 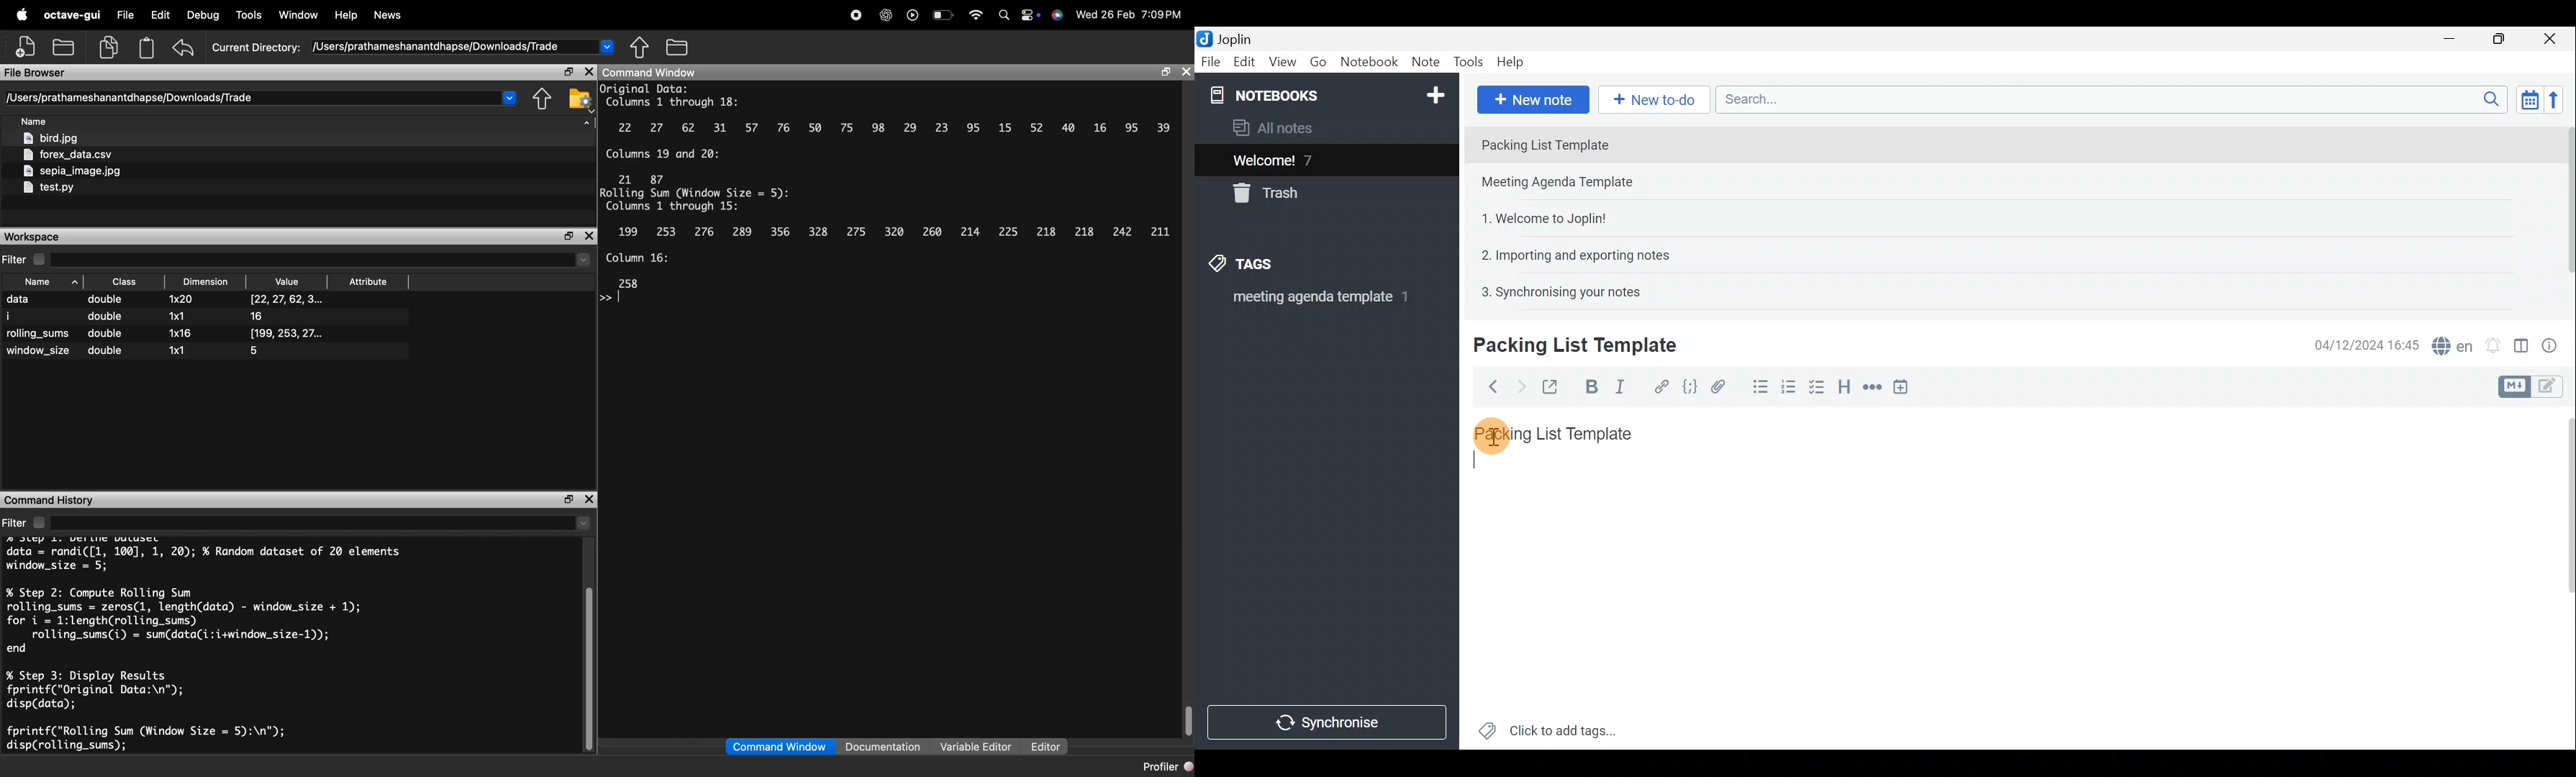 I want to click on one directory up, so click(x=641, y=47).